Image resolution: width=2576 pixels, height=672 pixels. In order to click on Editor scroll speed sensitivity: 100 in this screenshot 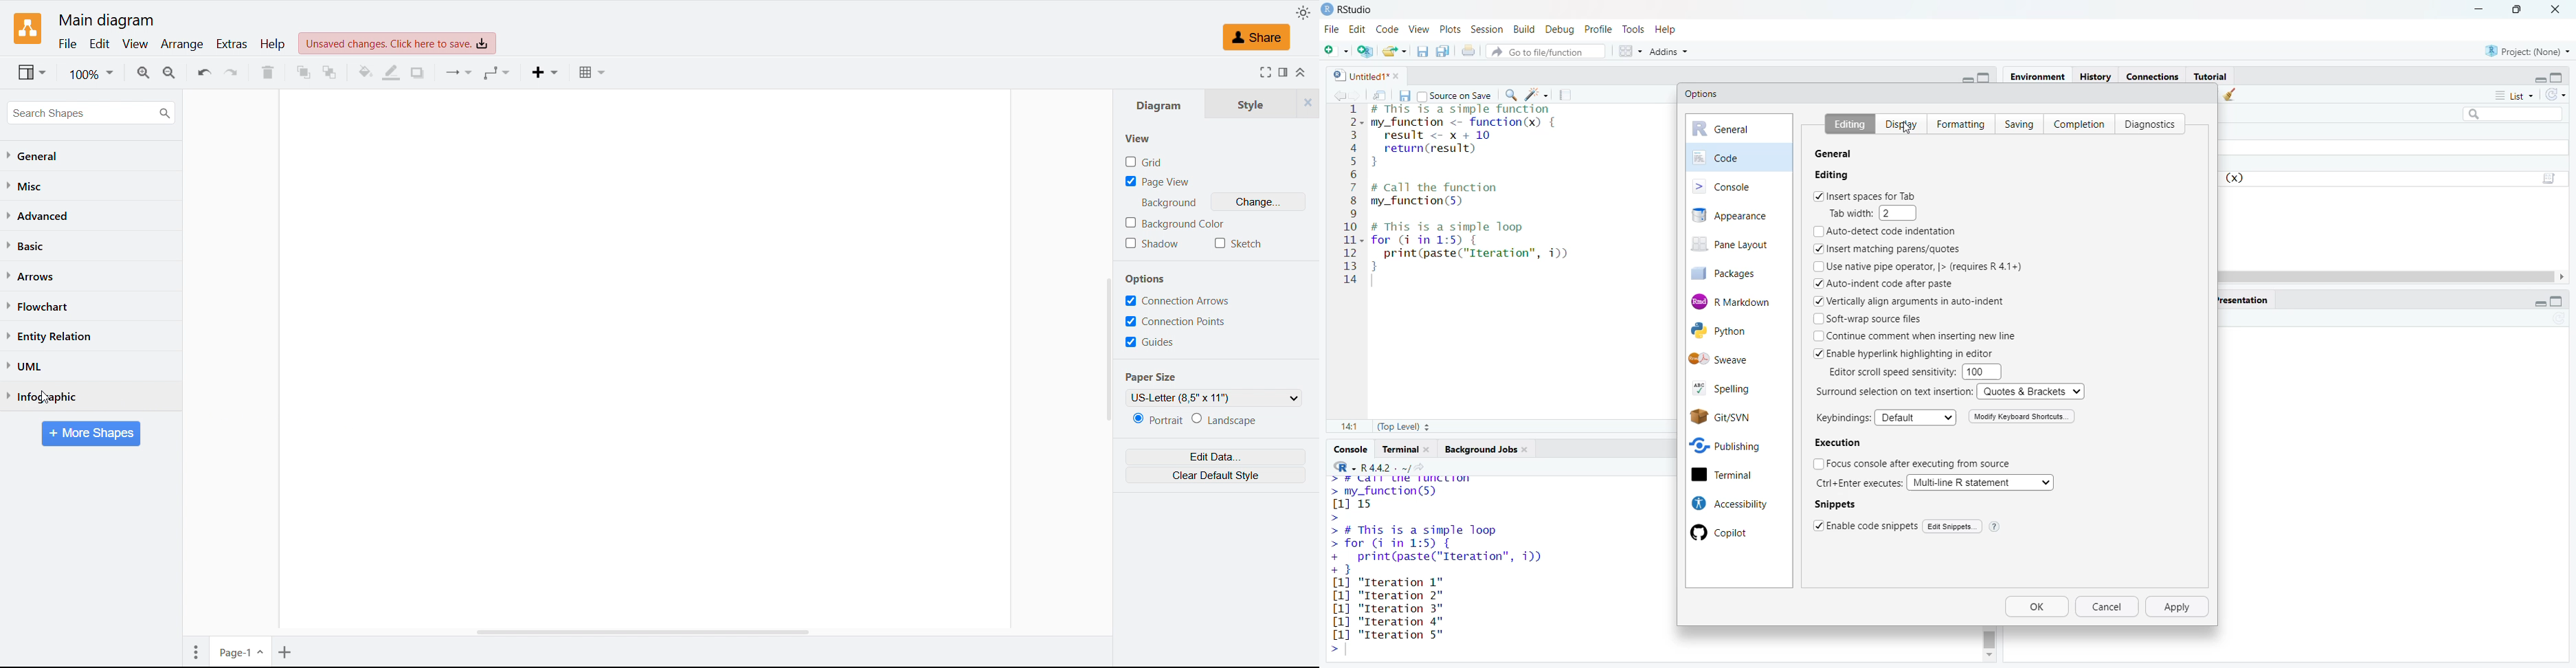, I will do `click(1909, 372)`.